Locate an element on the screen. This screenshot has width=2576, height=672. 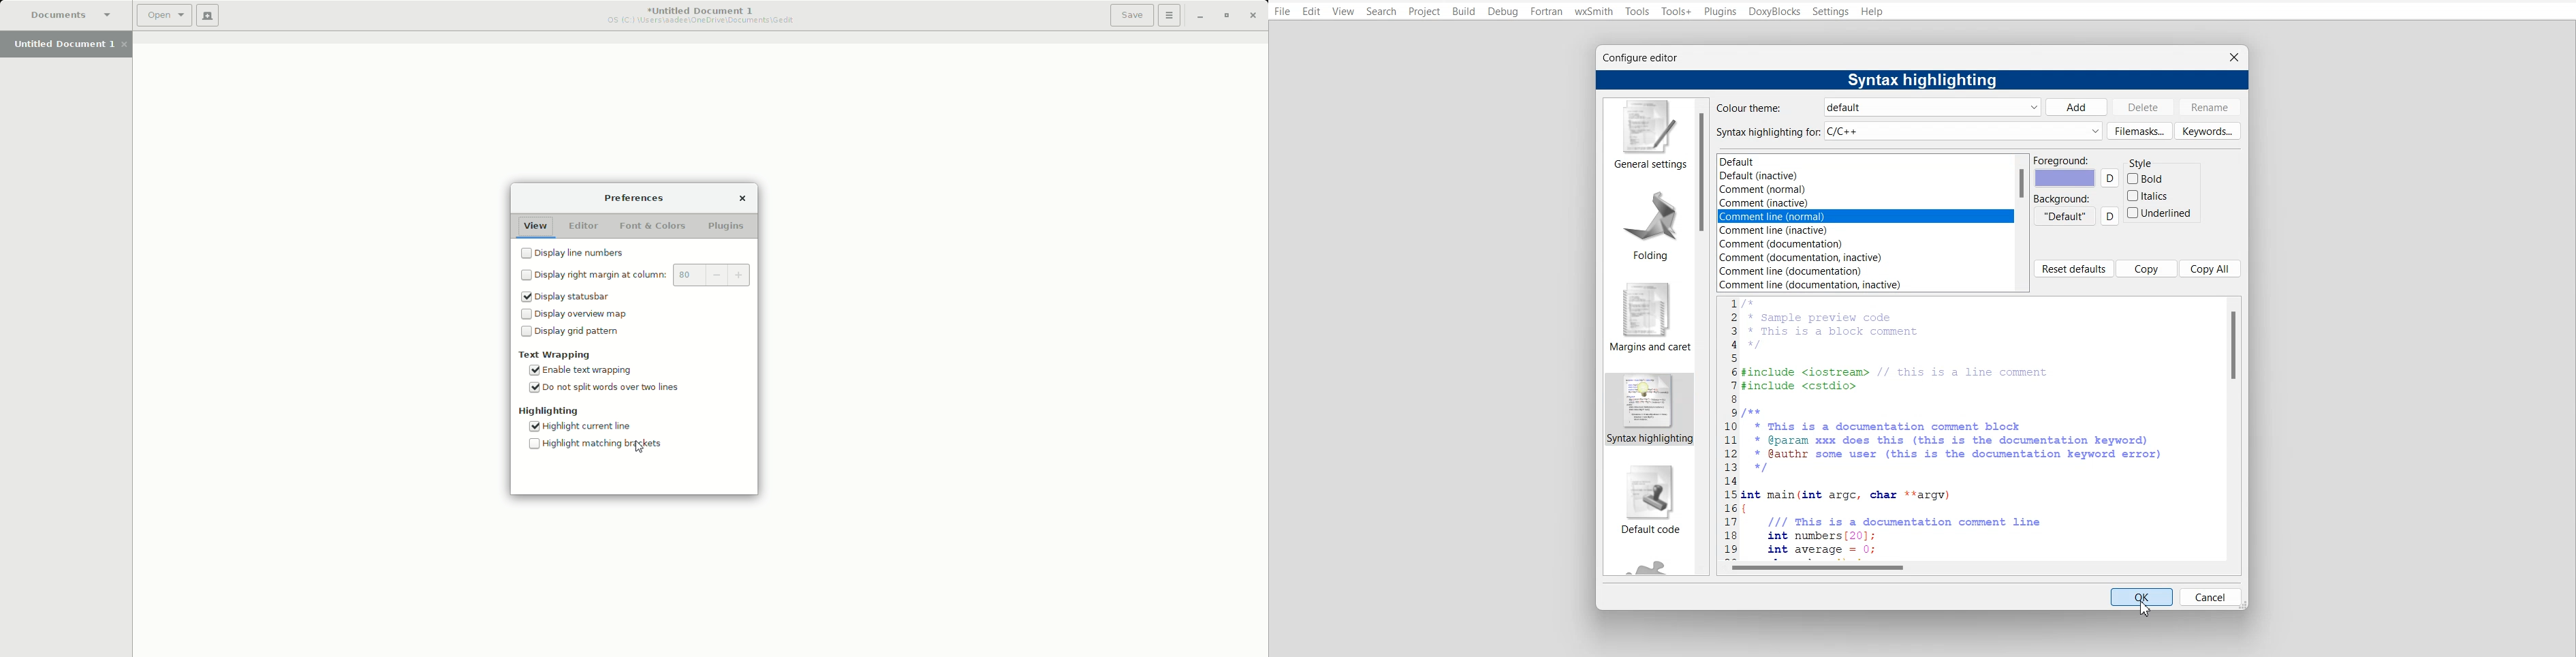
Overview map is located at coordinates (575, 315).